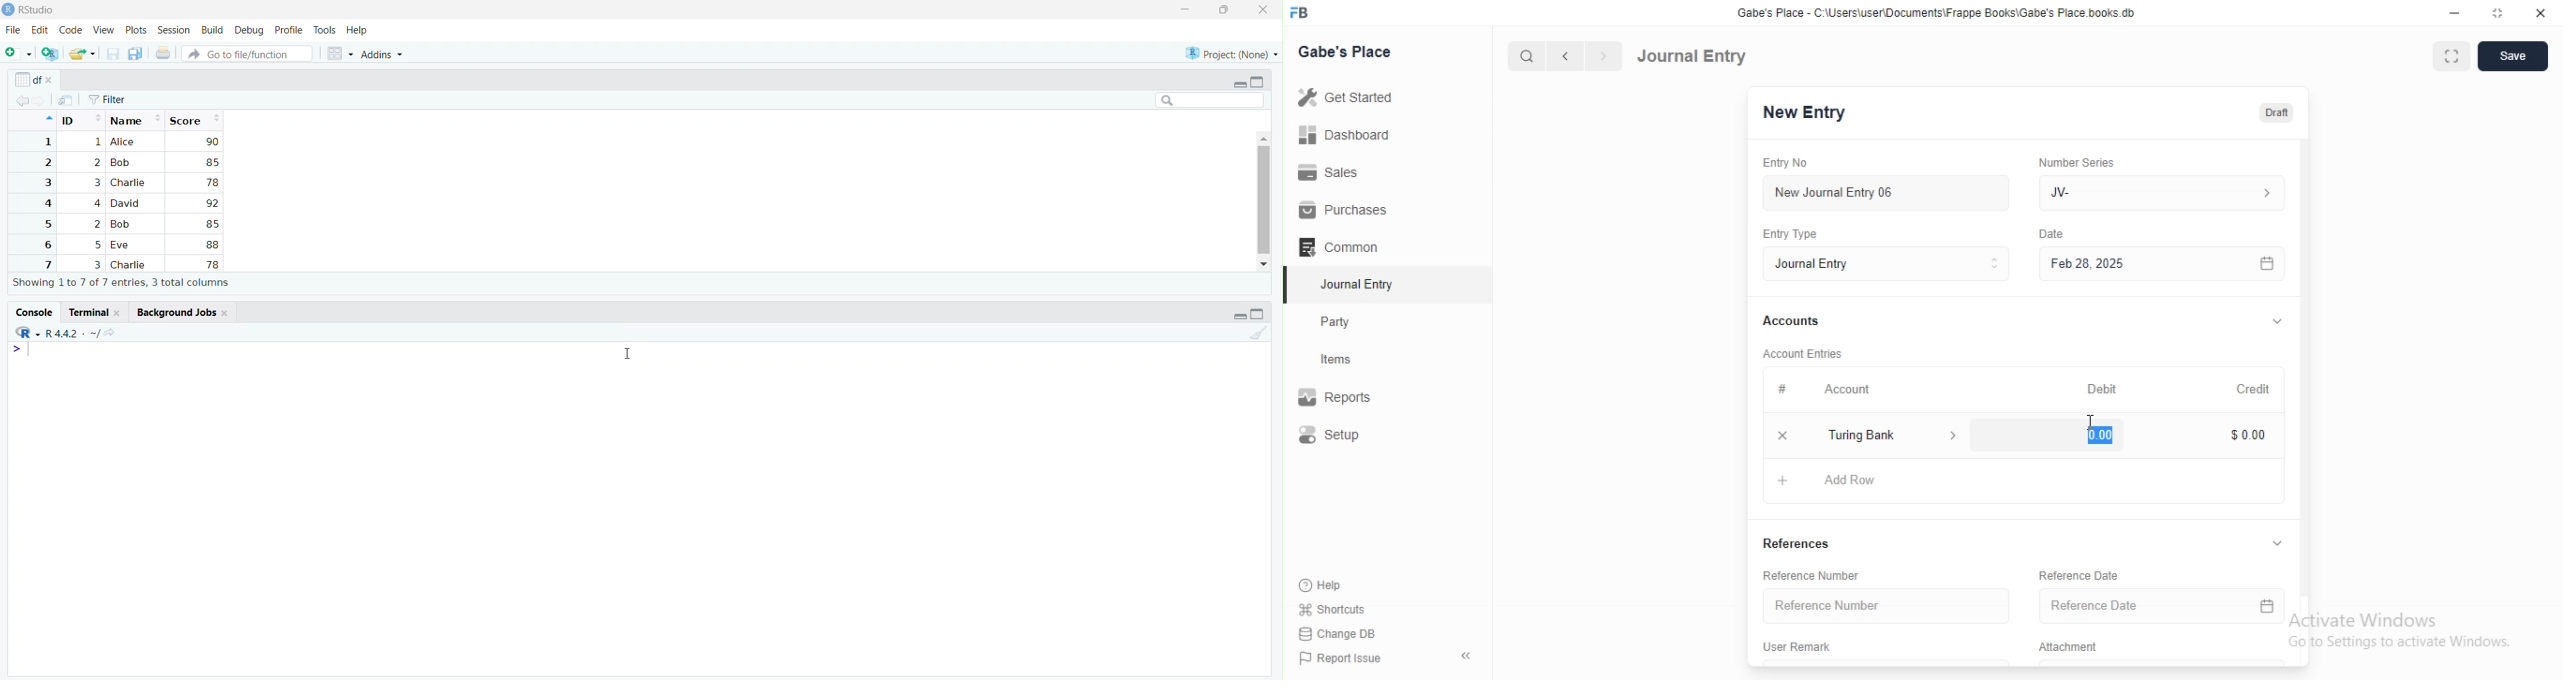  What do you see at coordinates (2541, 14) in the screenshot?
I see `close` at bounding box center [2541, 14].